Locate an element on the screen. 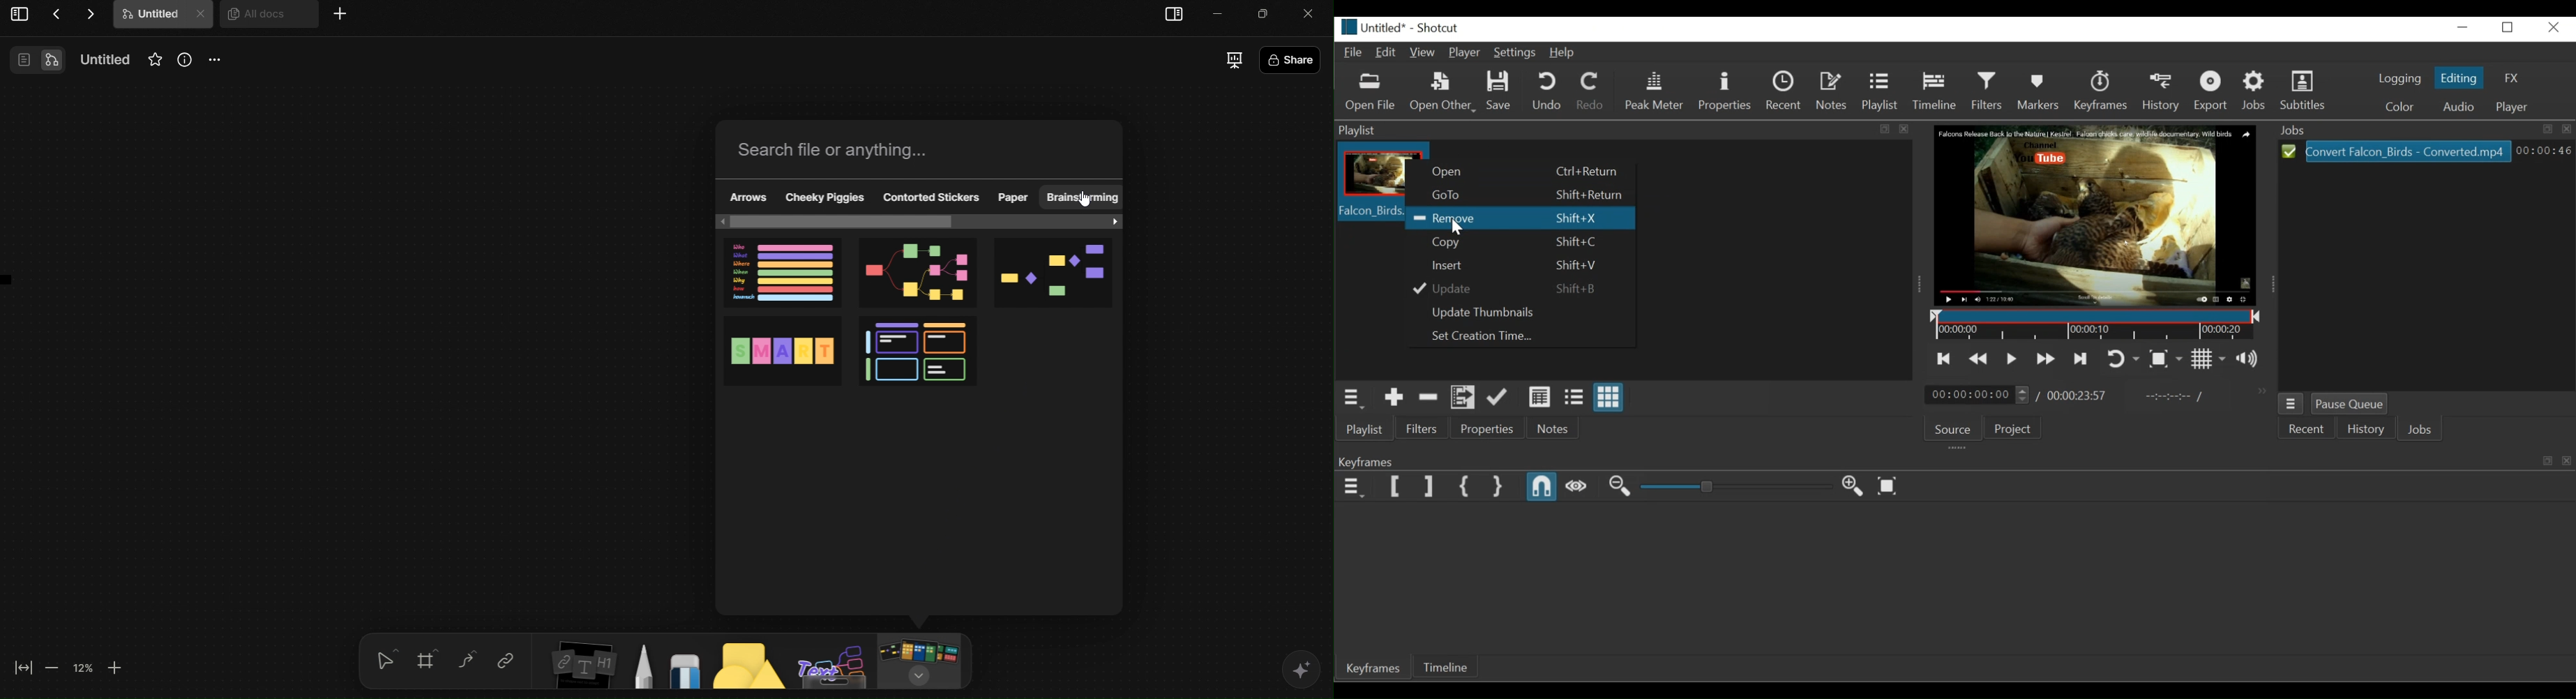 Image resolution: width=2576 pixels, height=700 pixels. Open File is located at coordinates (1369, 92).